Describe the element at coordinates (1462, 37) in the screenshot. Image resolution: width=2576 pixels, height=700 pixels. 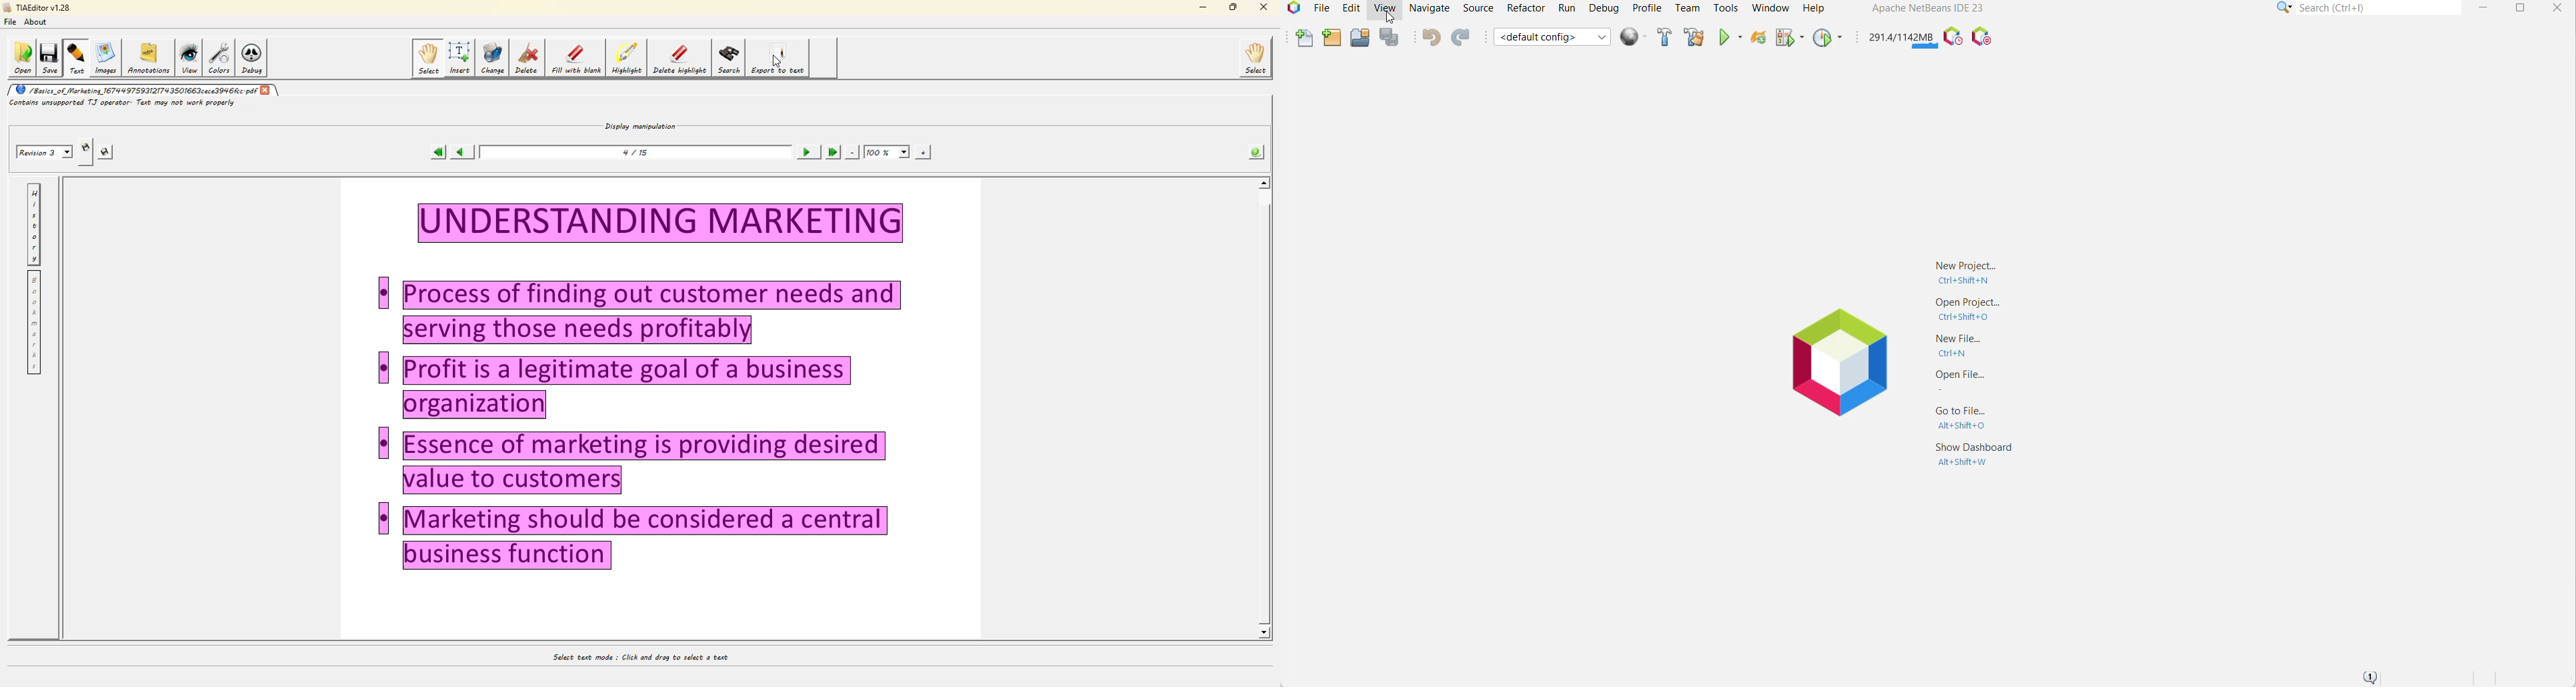
I see `Redo` at that location.